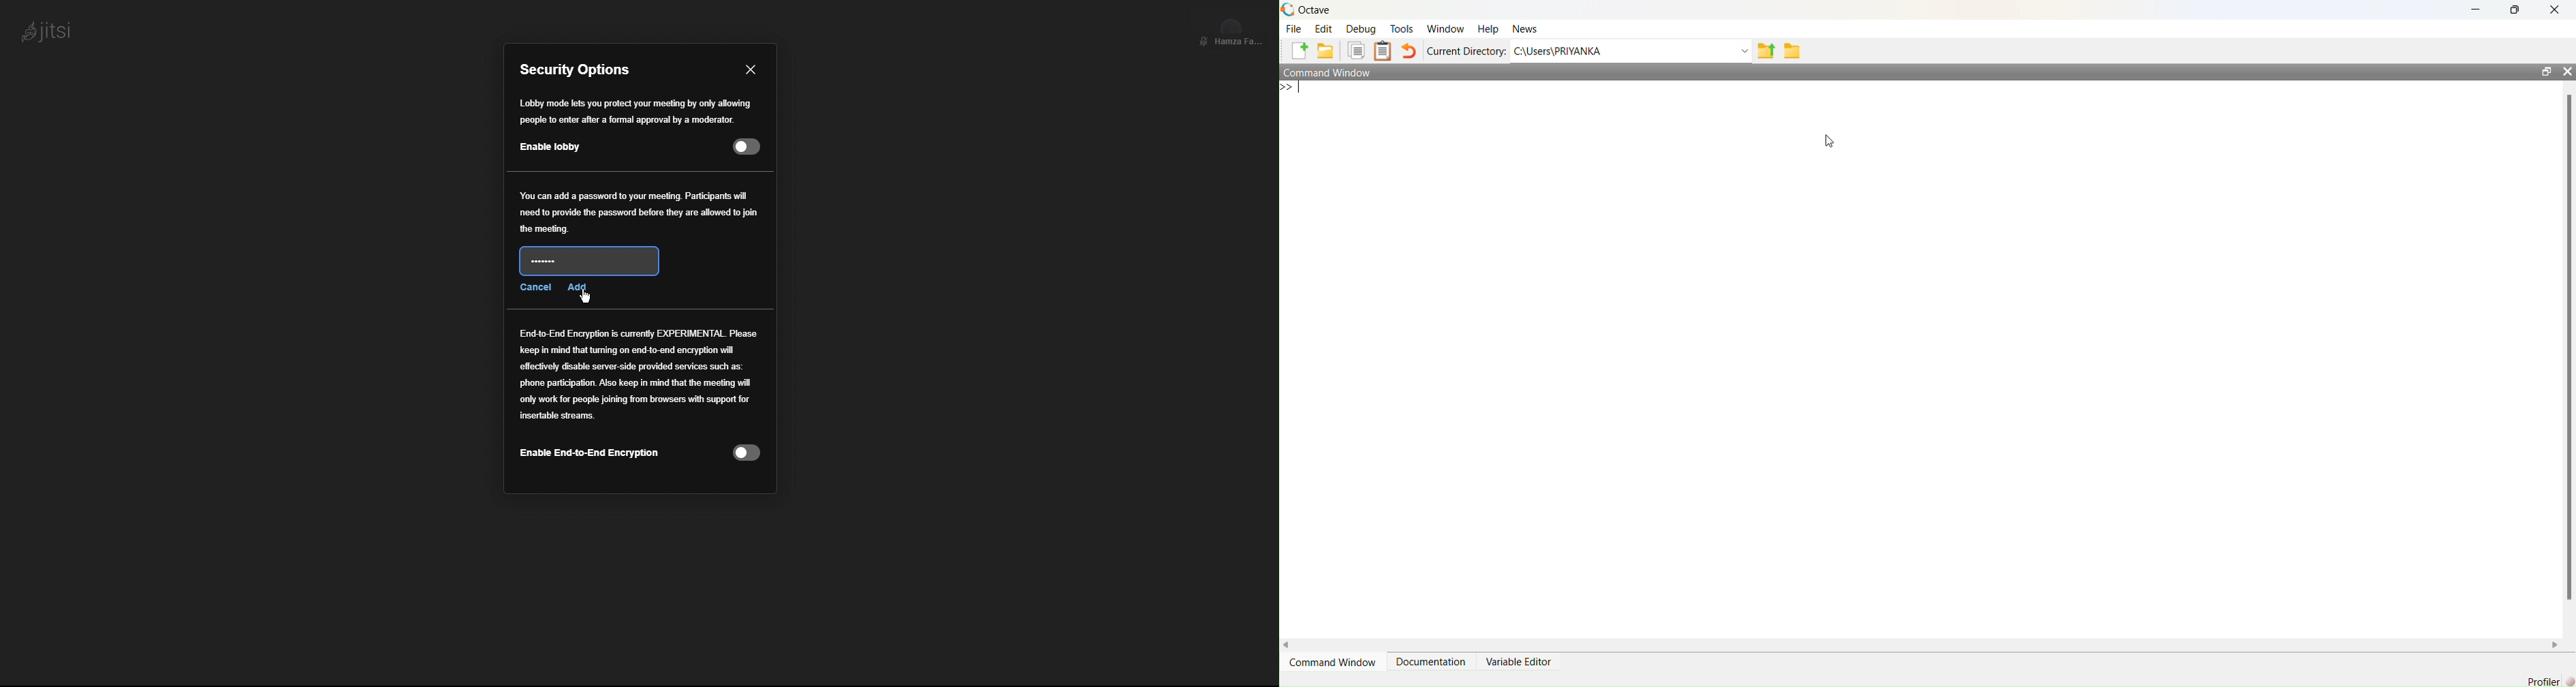  Describe the element at coordinates (635, 125) in the screenshot. I see `Enable Lobby` at that location.